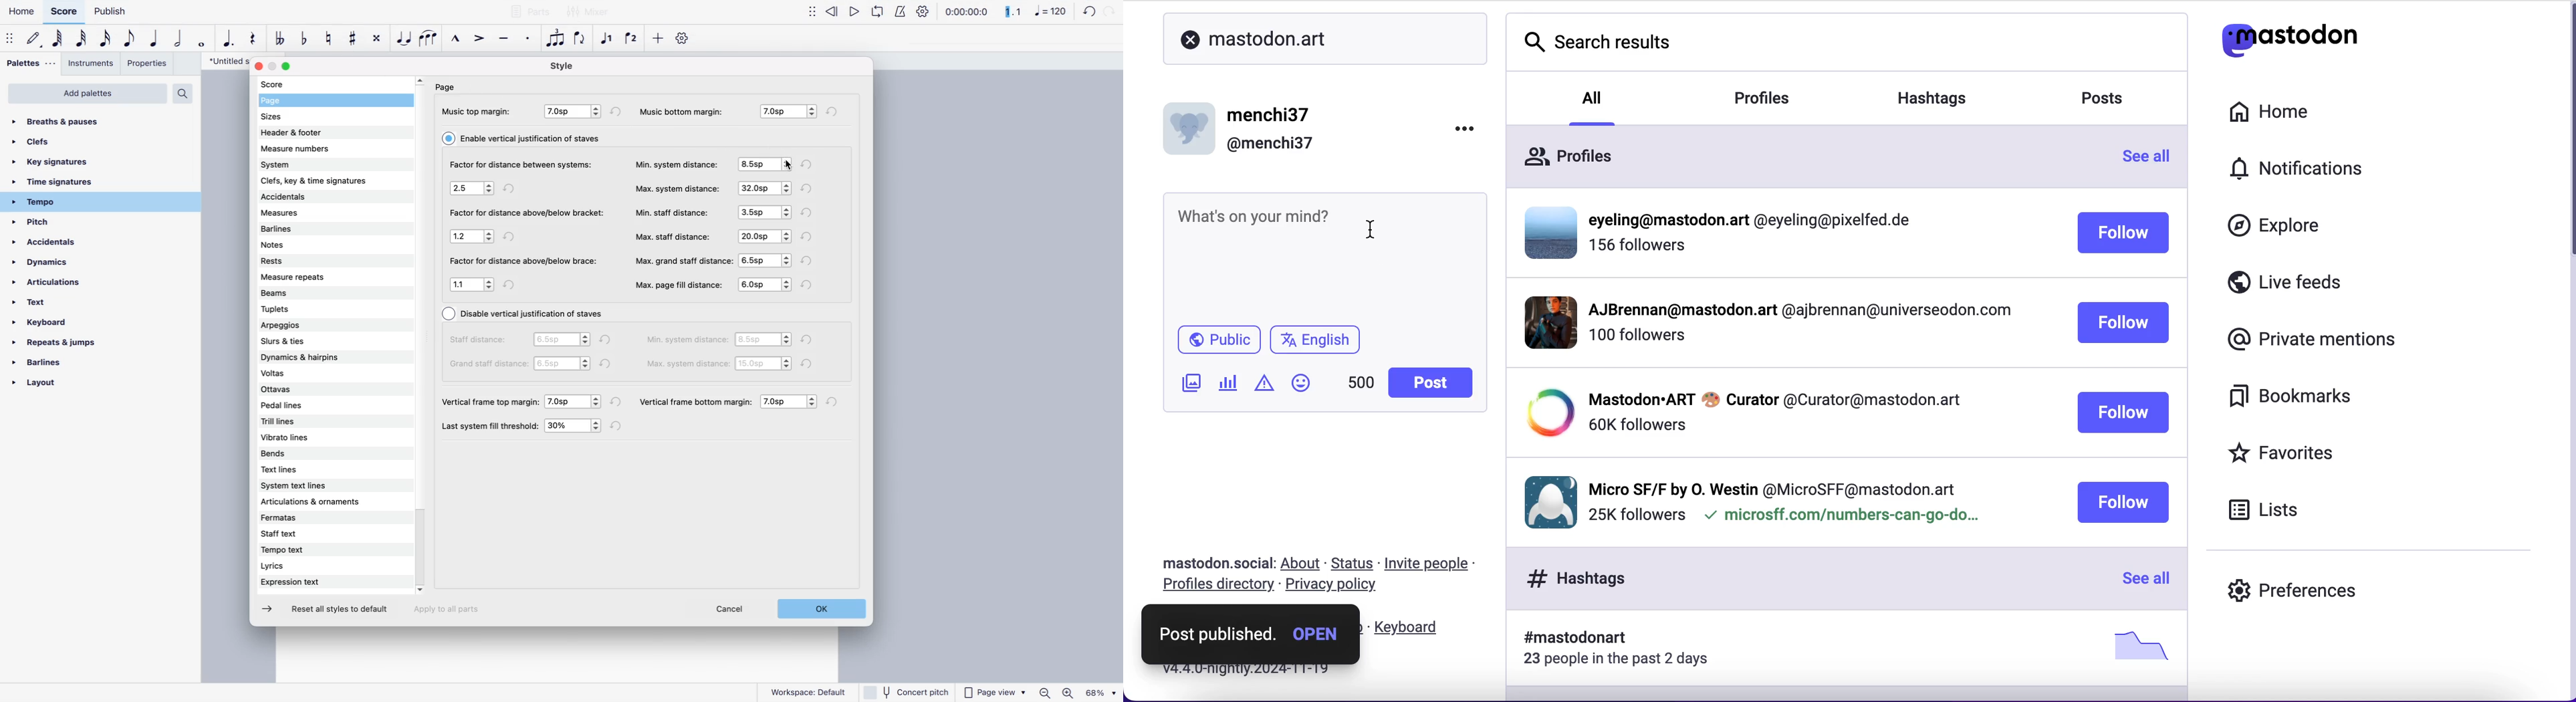 This screenshot has width=2576, height=728. What do you see at coordinates (1546, 500) in the screenshot?
I see `display picture` at bounding box center [1546, 500].